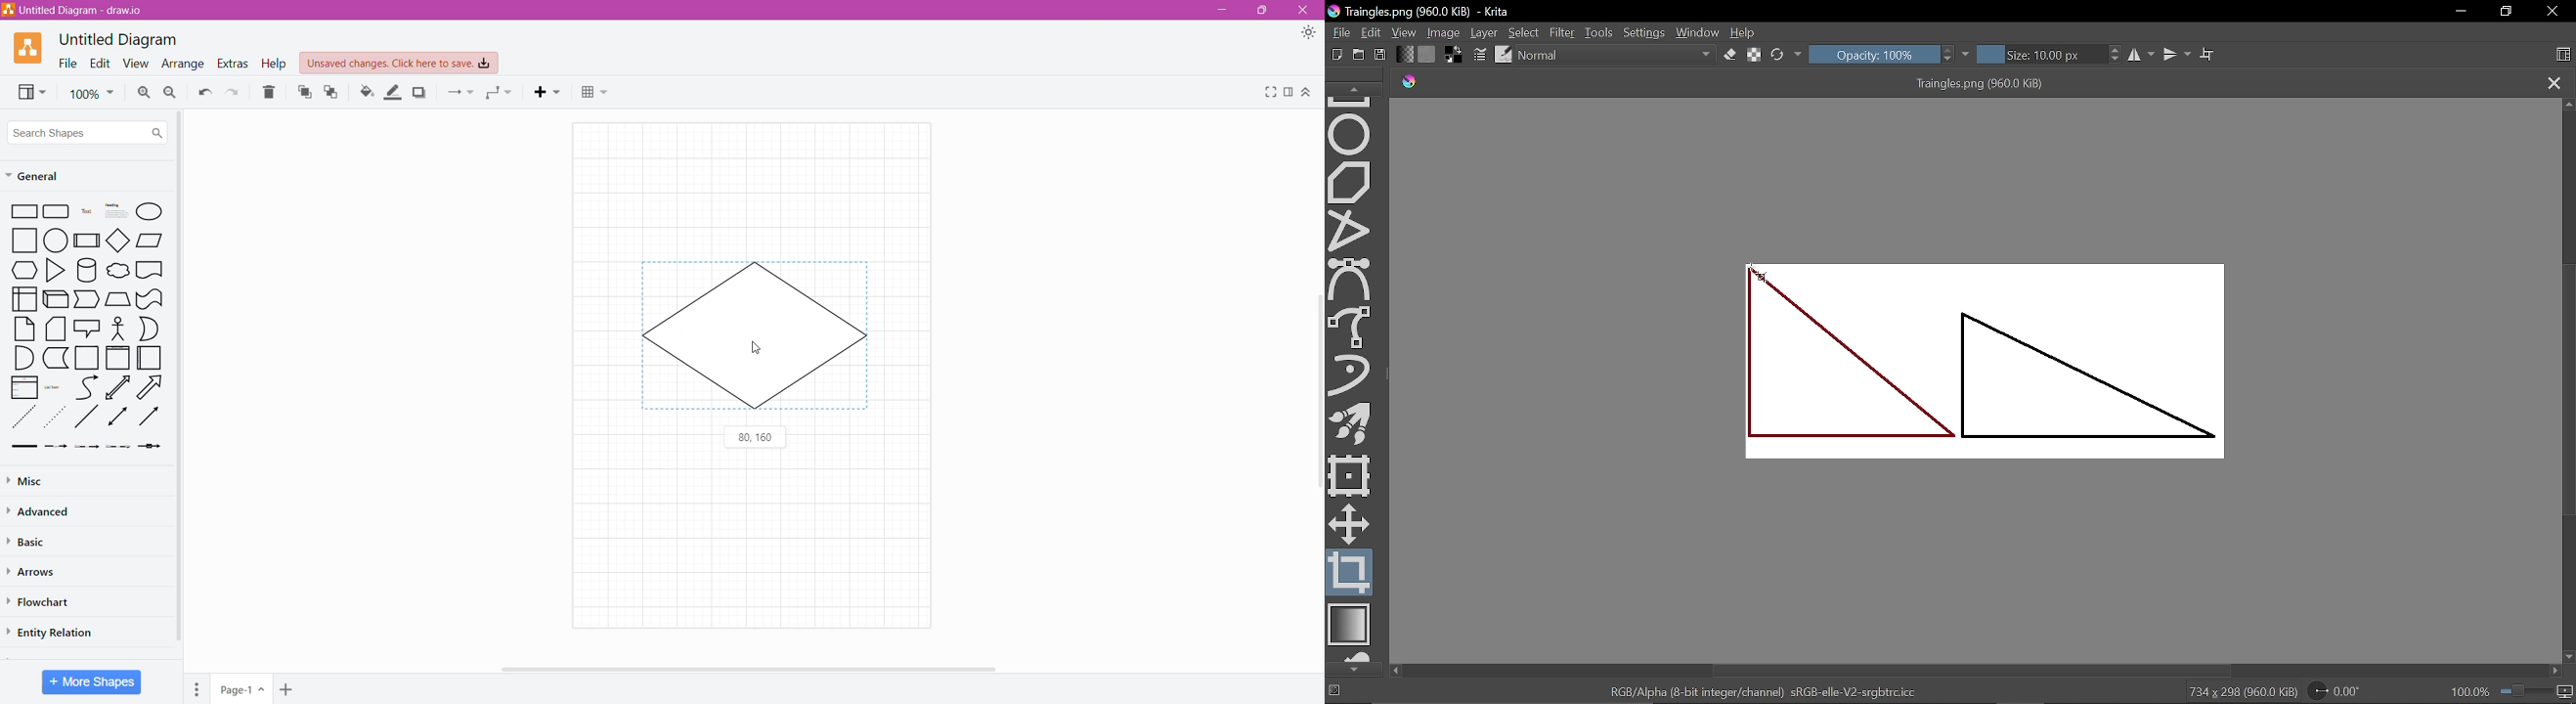  I want to click on Crop tool, so click(1350, 573).